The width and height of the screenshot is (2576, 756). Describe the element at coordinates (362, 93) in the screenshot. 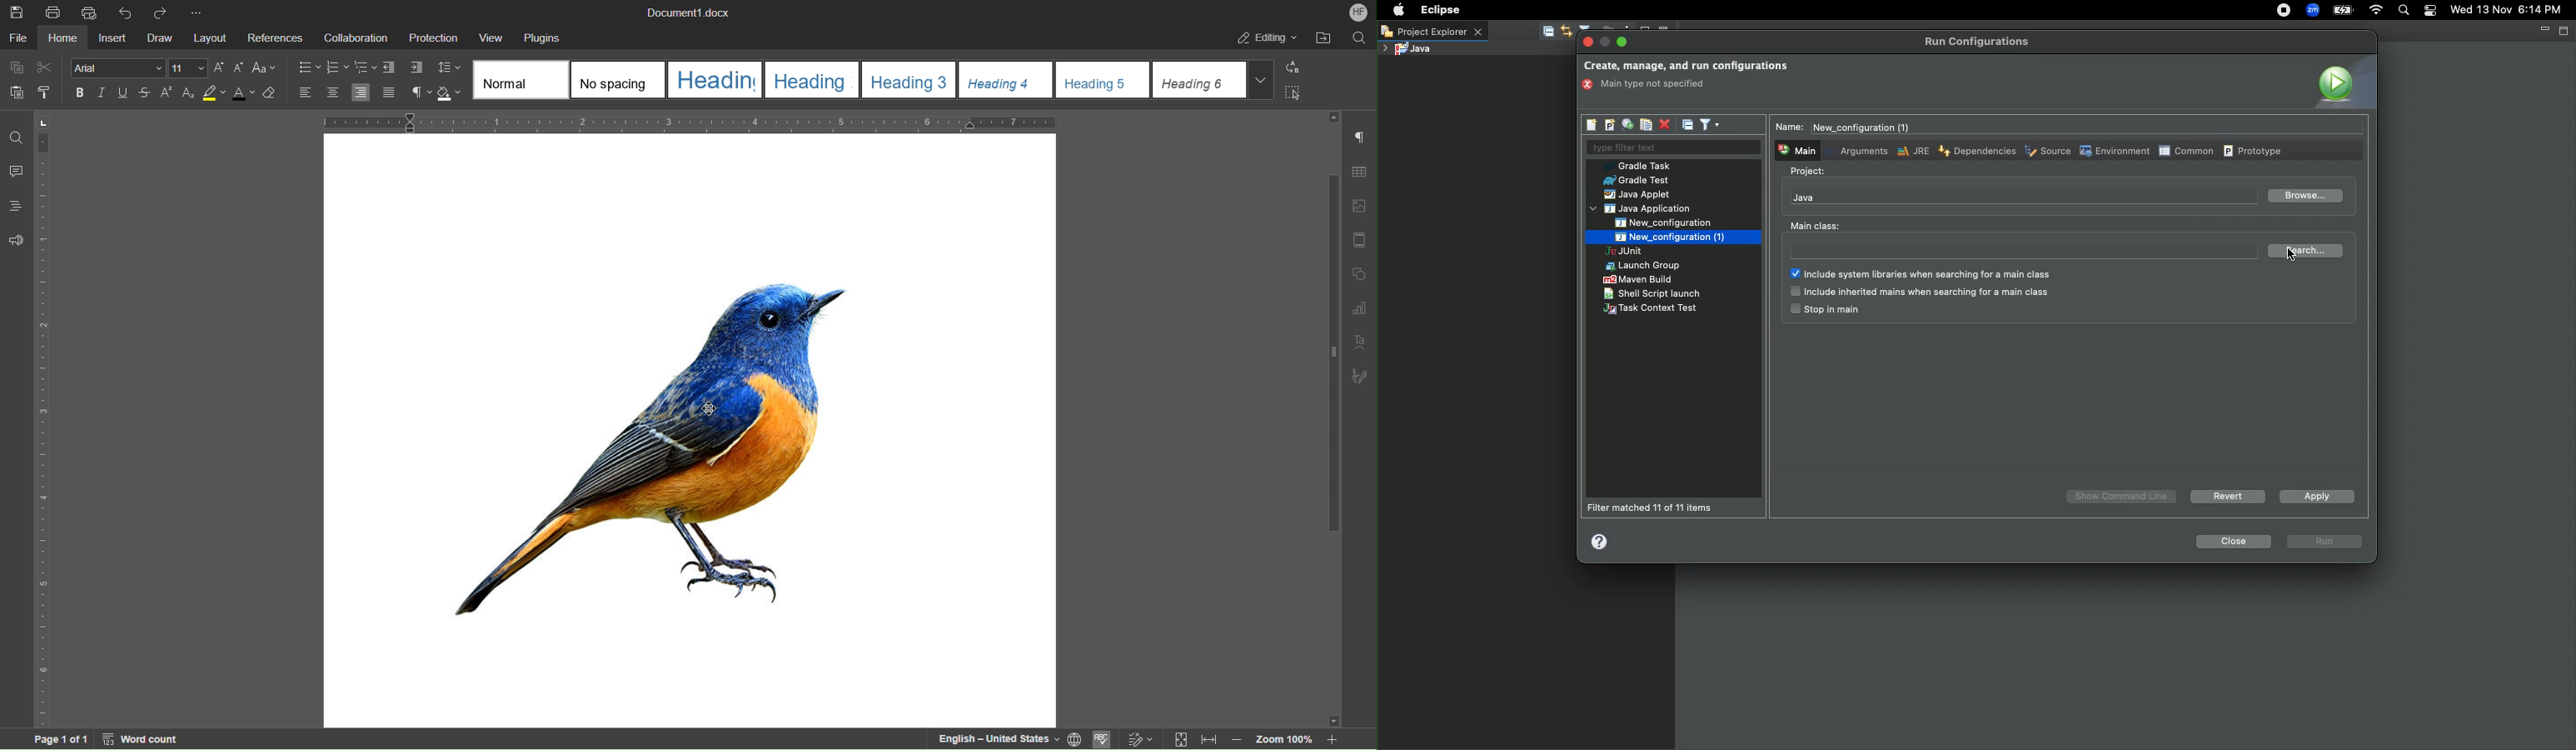

I see `Align Right` at that location.